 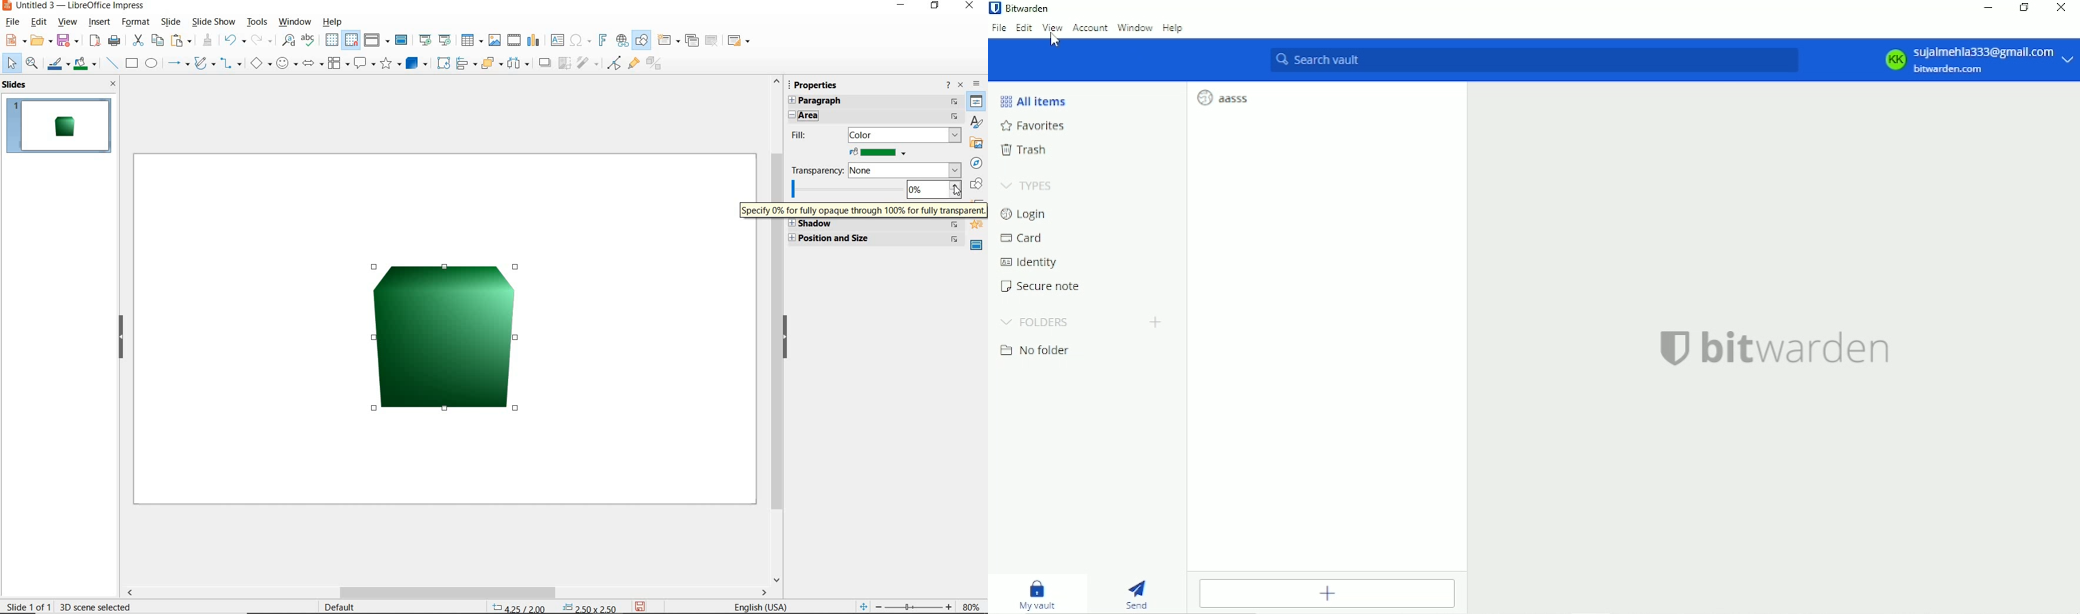 I want to click on Login, so click(x=1025, y=213).